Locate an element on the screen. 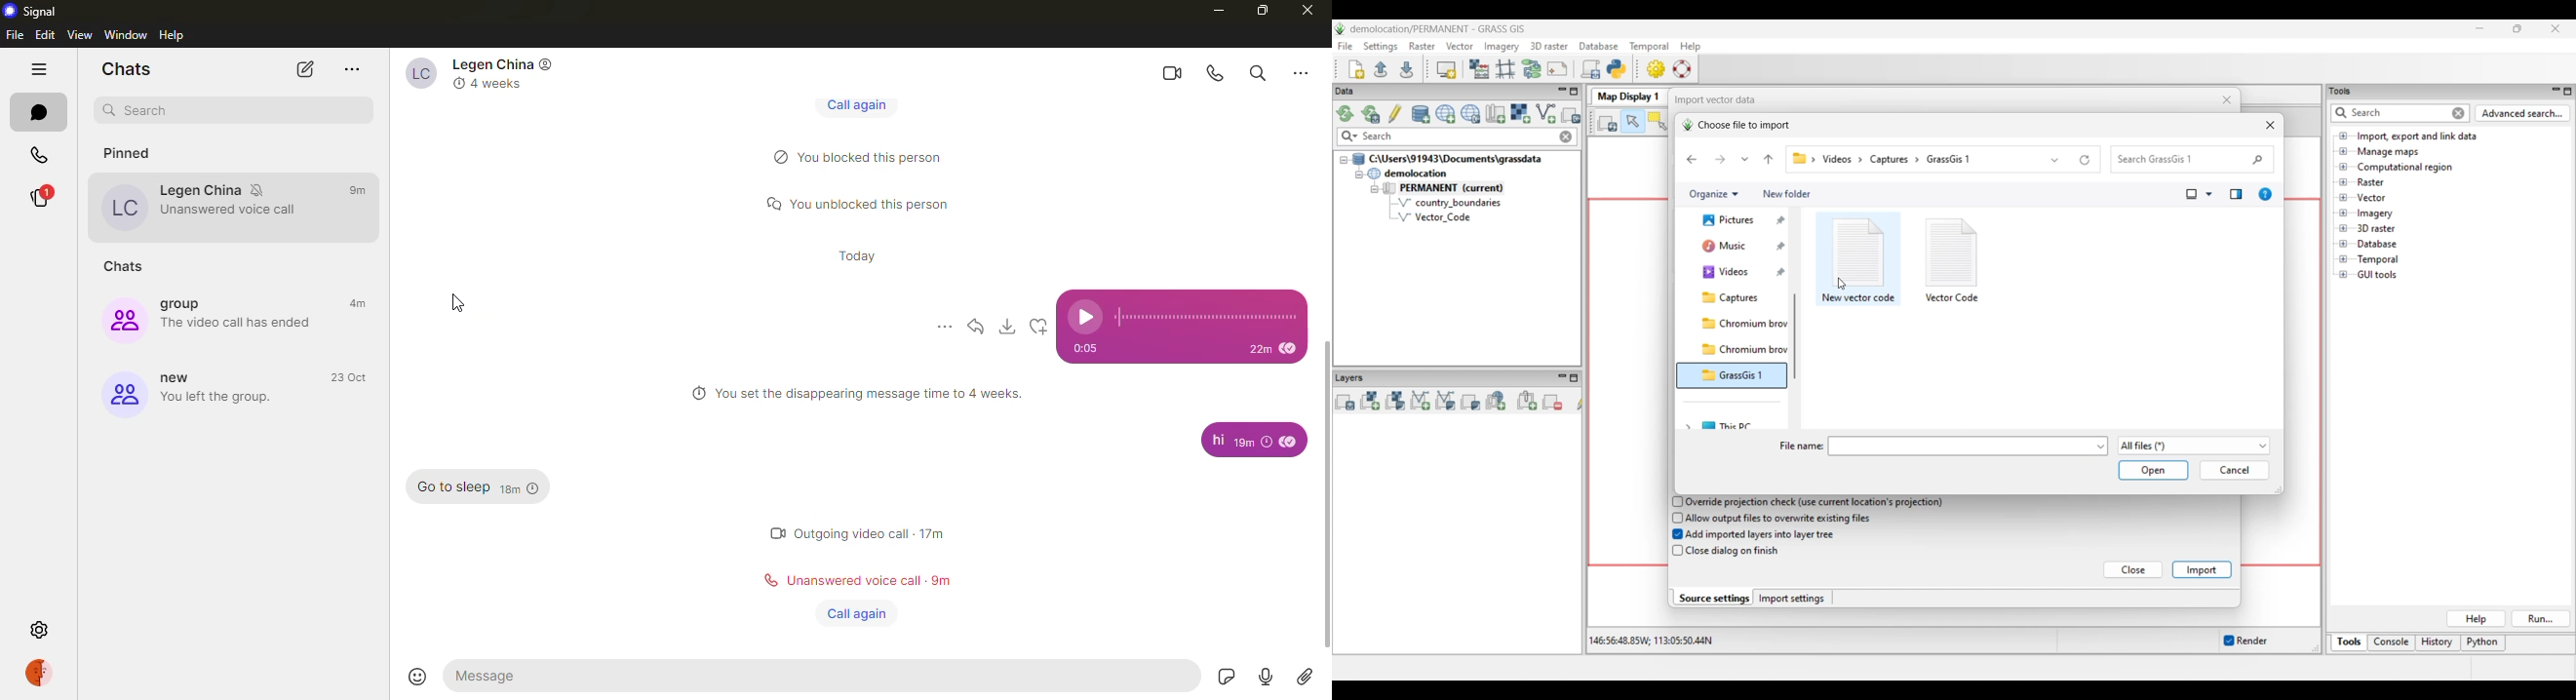  share is located at coordinates (974, 327).